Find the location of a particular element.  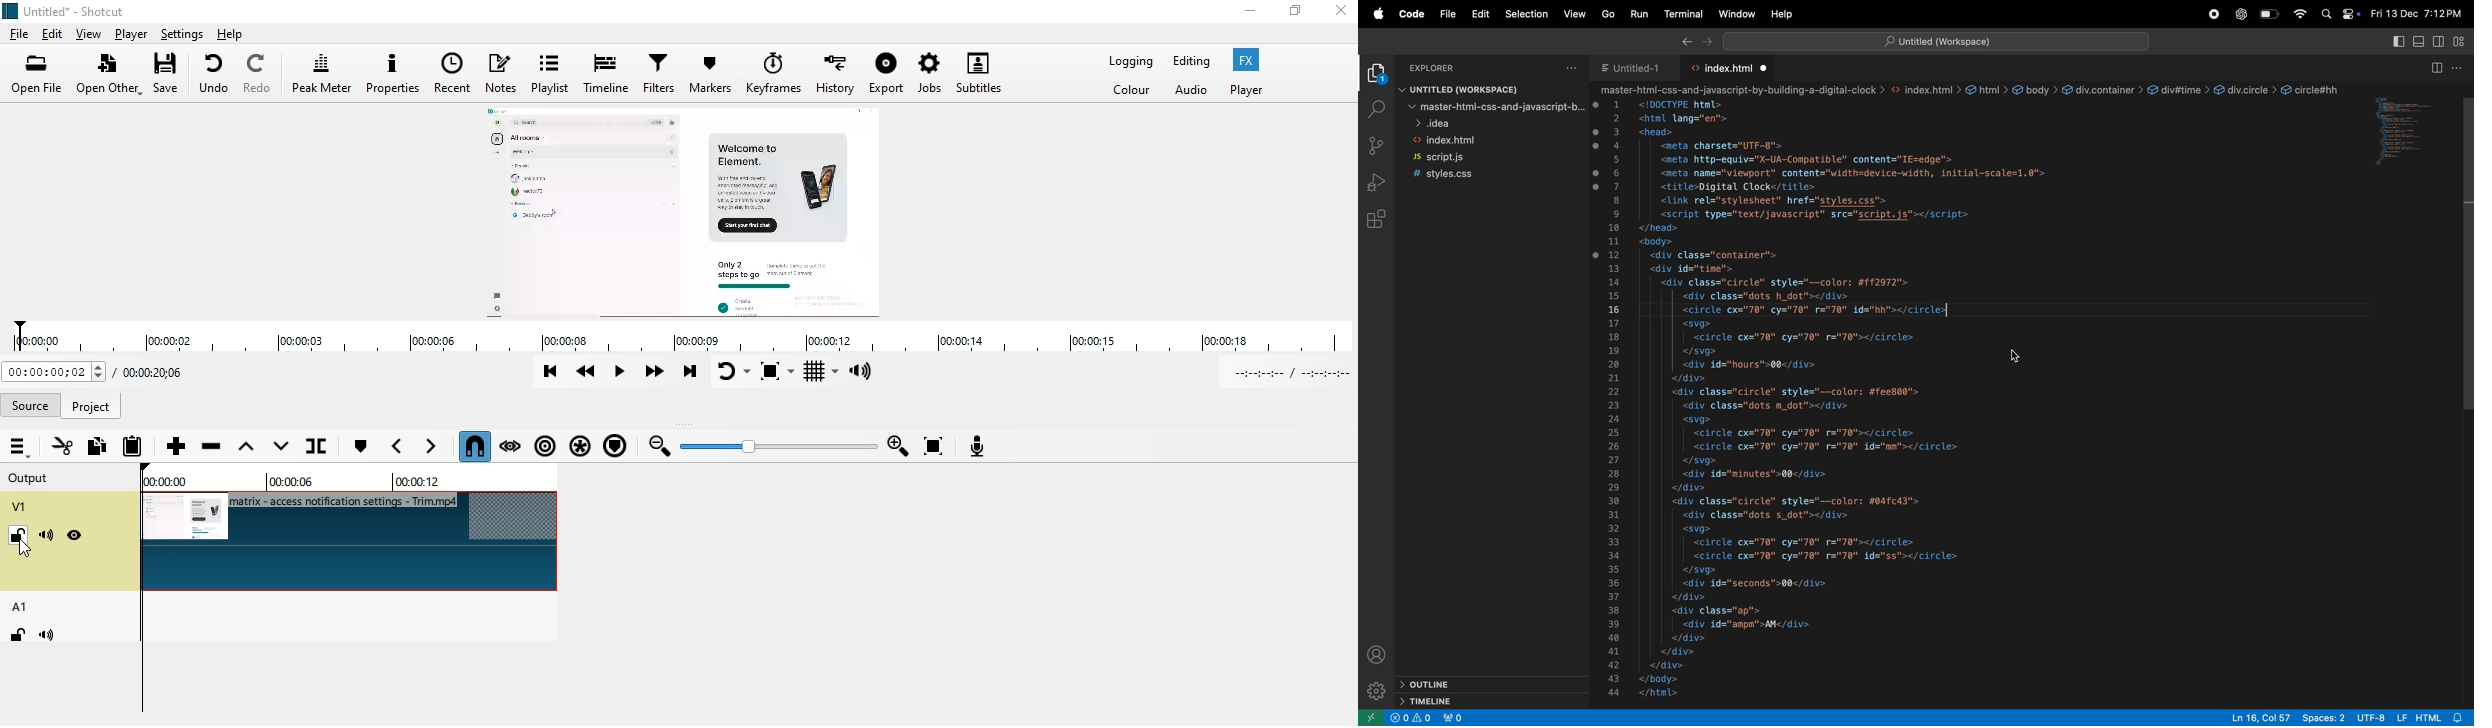

spaces 2 is located at coordinates (2325, 718).